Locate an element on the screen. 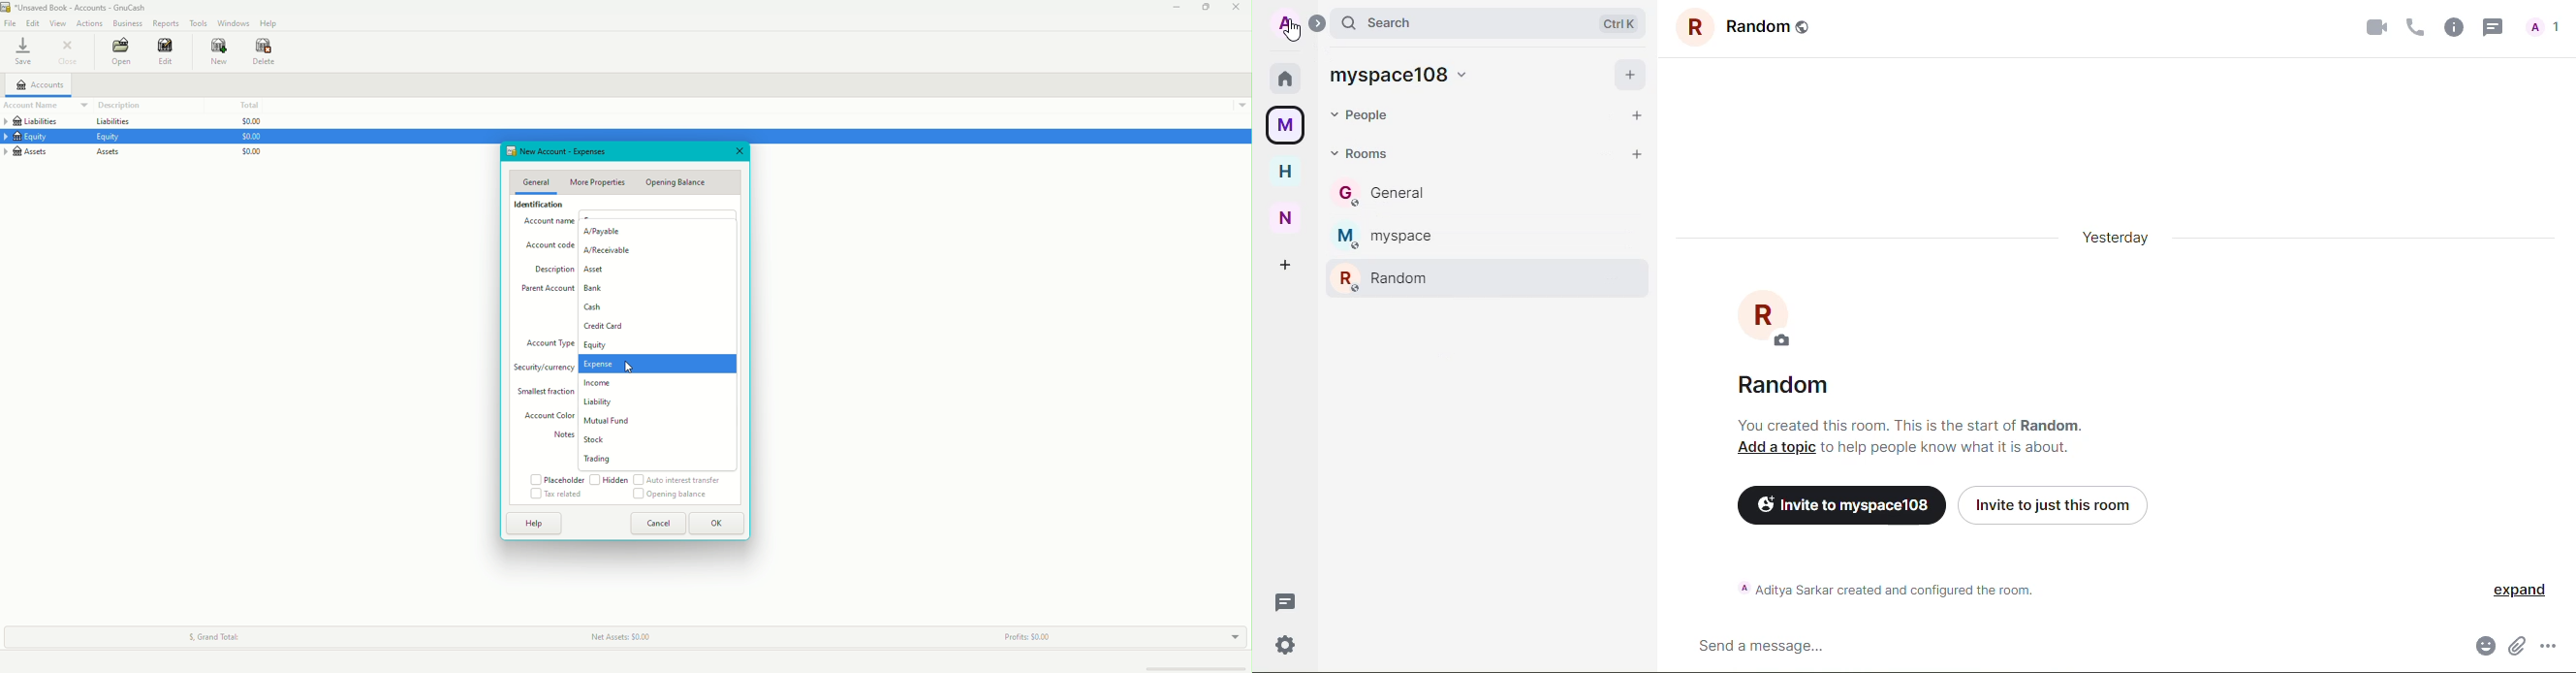  Trading is located at coordinates (599, 459).